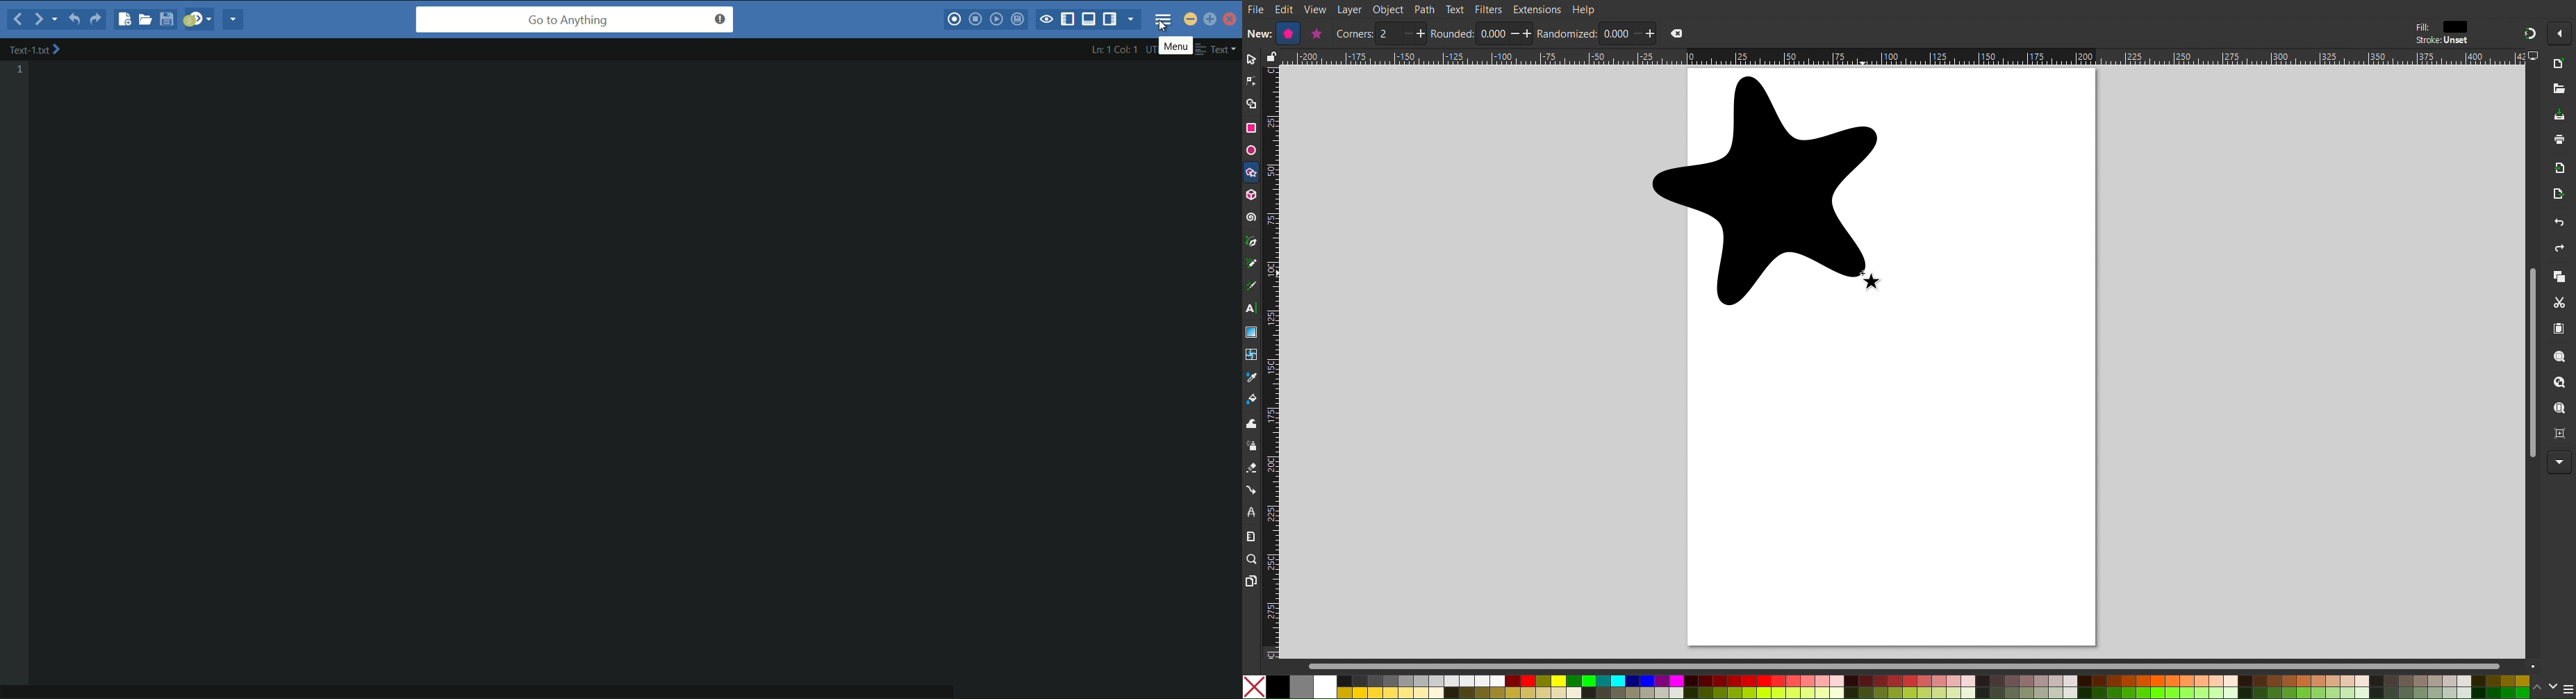 The height and width of the screenshot is (700, 2576). Describe the element at coordinates (1252, 127) in the screenshot. I see `Rectangle Tool` at that location.